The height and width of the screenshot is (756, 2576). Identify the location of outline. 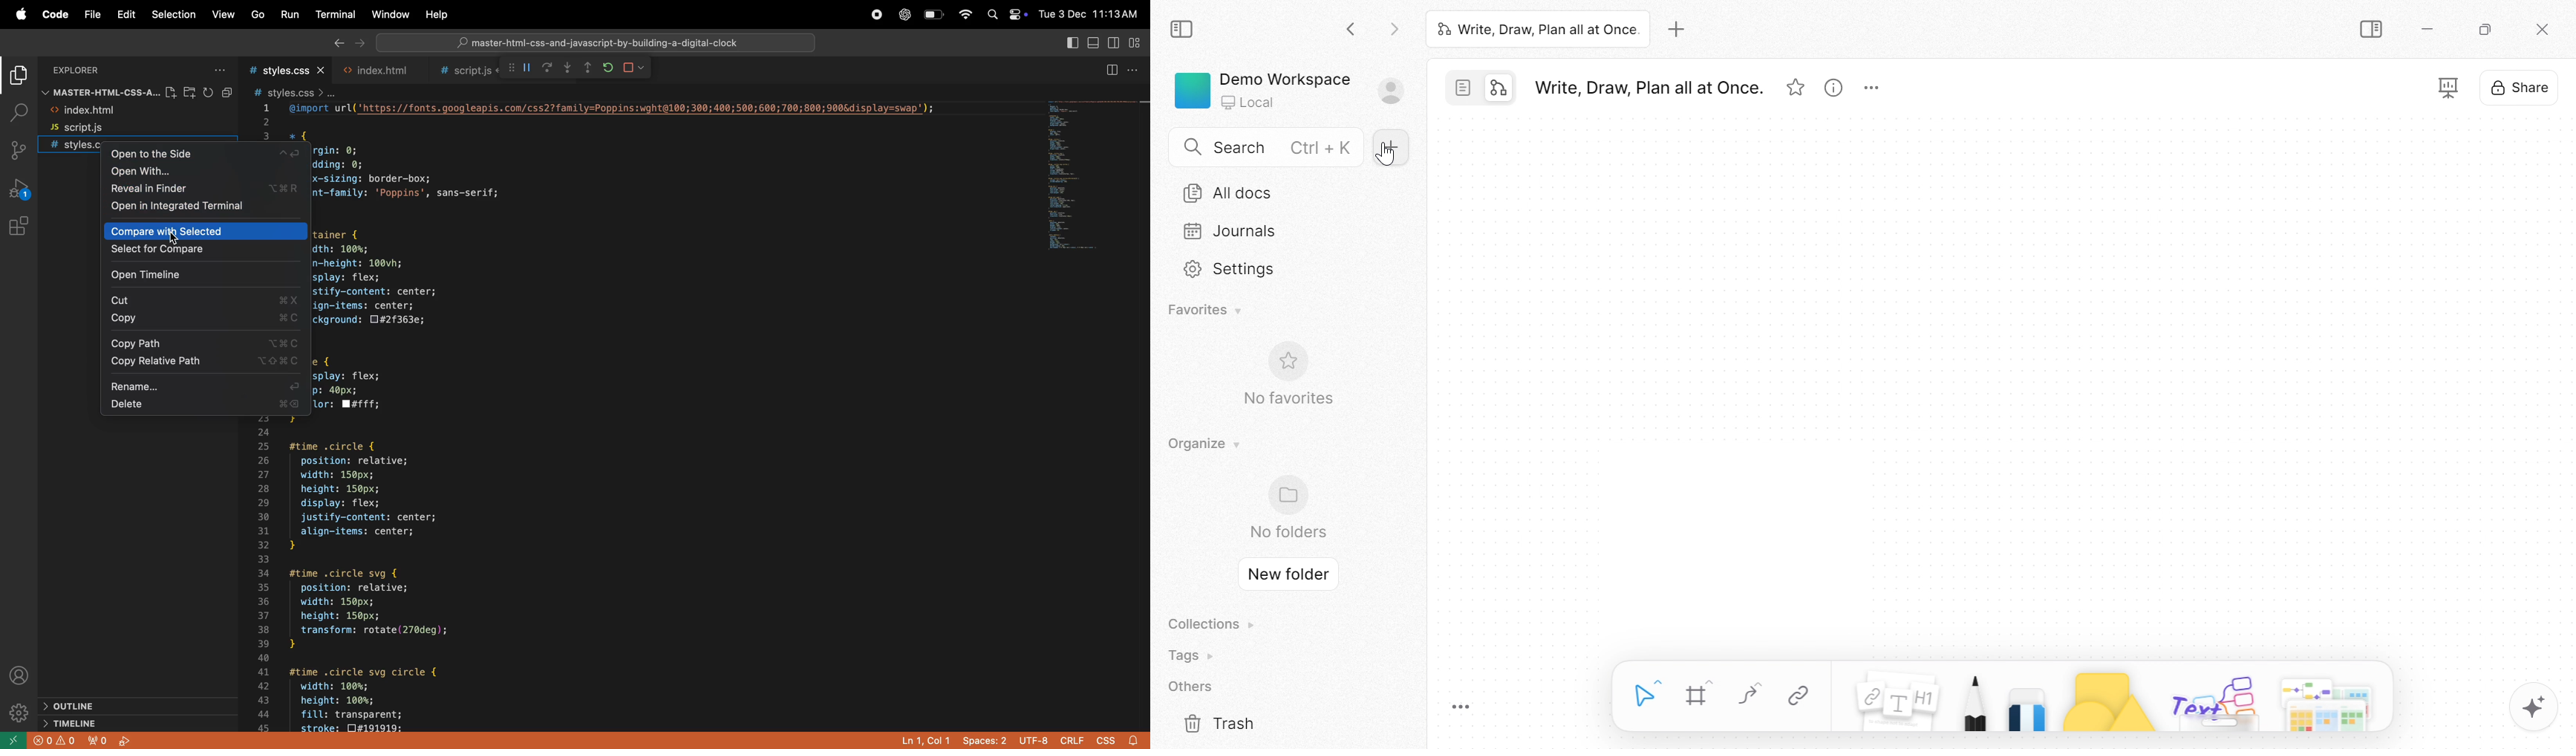
(79, 707).